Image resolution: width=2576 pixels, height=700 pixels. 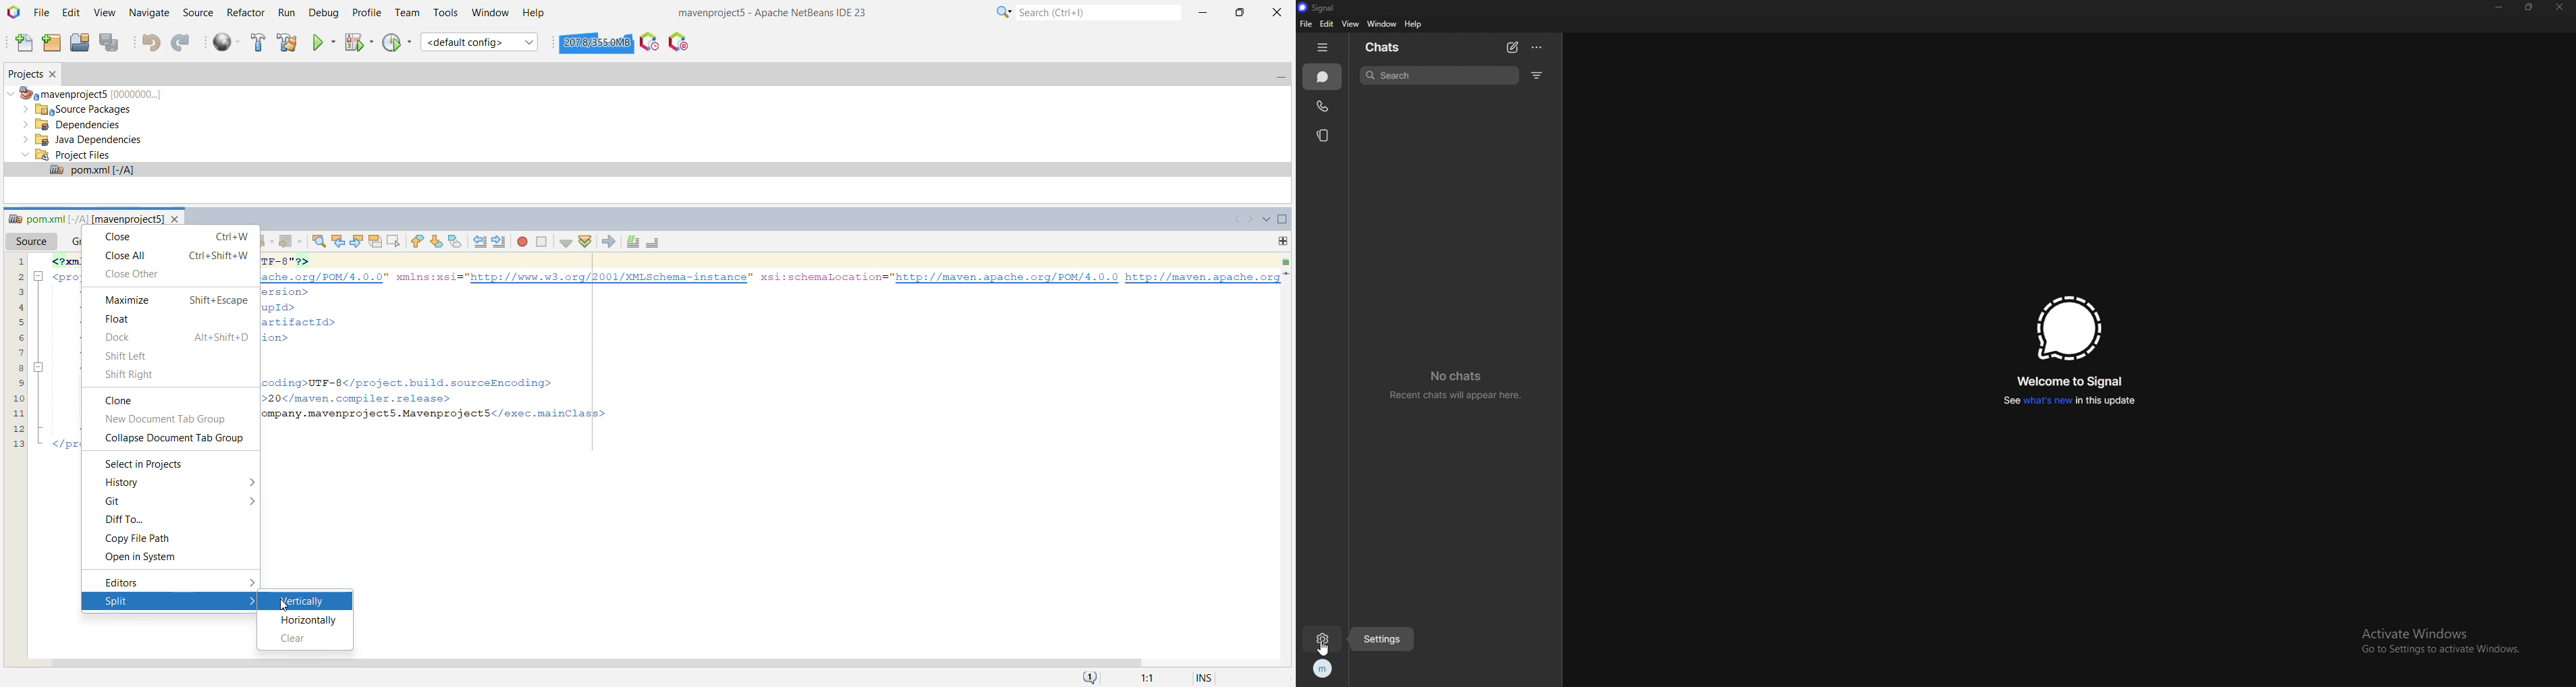 What do you see at coordinates (124, 319) in the screenshot?
I see `Float` at bounding box center [124, 319].